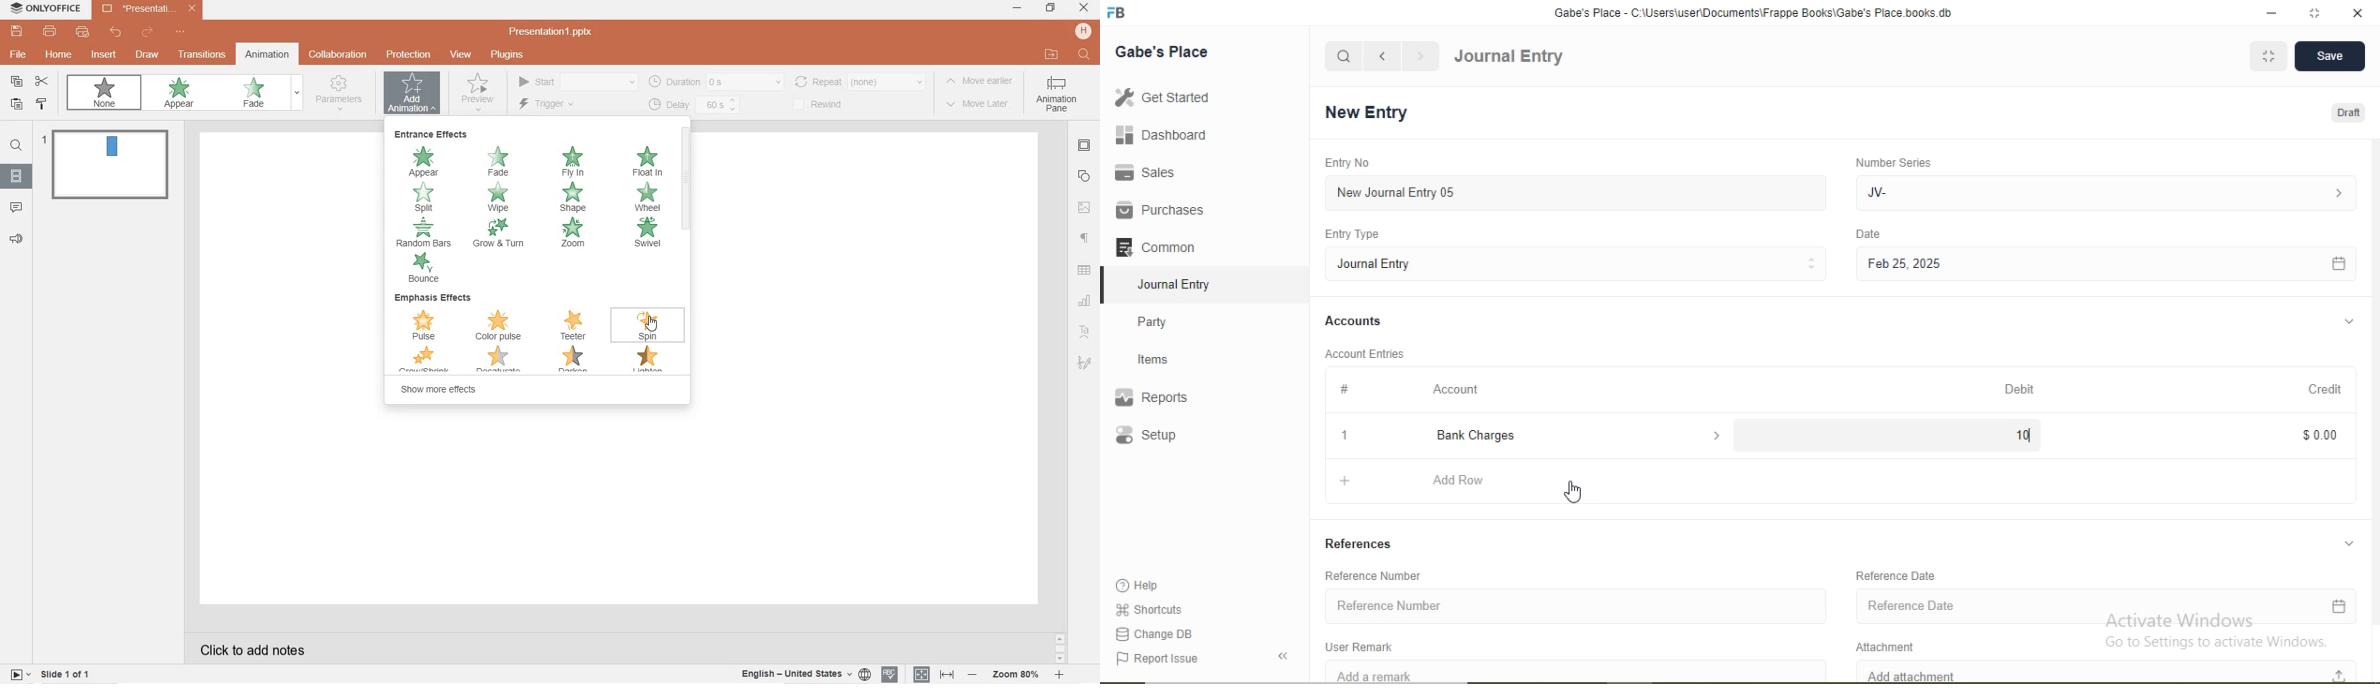 The image size is (2380, 700). Describe the element at coordinates (1344, 162) in the screenshot. I see `Entry No` at that location.